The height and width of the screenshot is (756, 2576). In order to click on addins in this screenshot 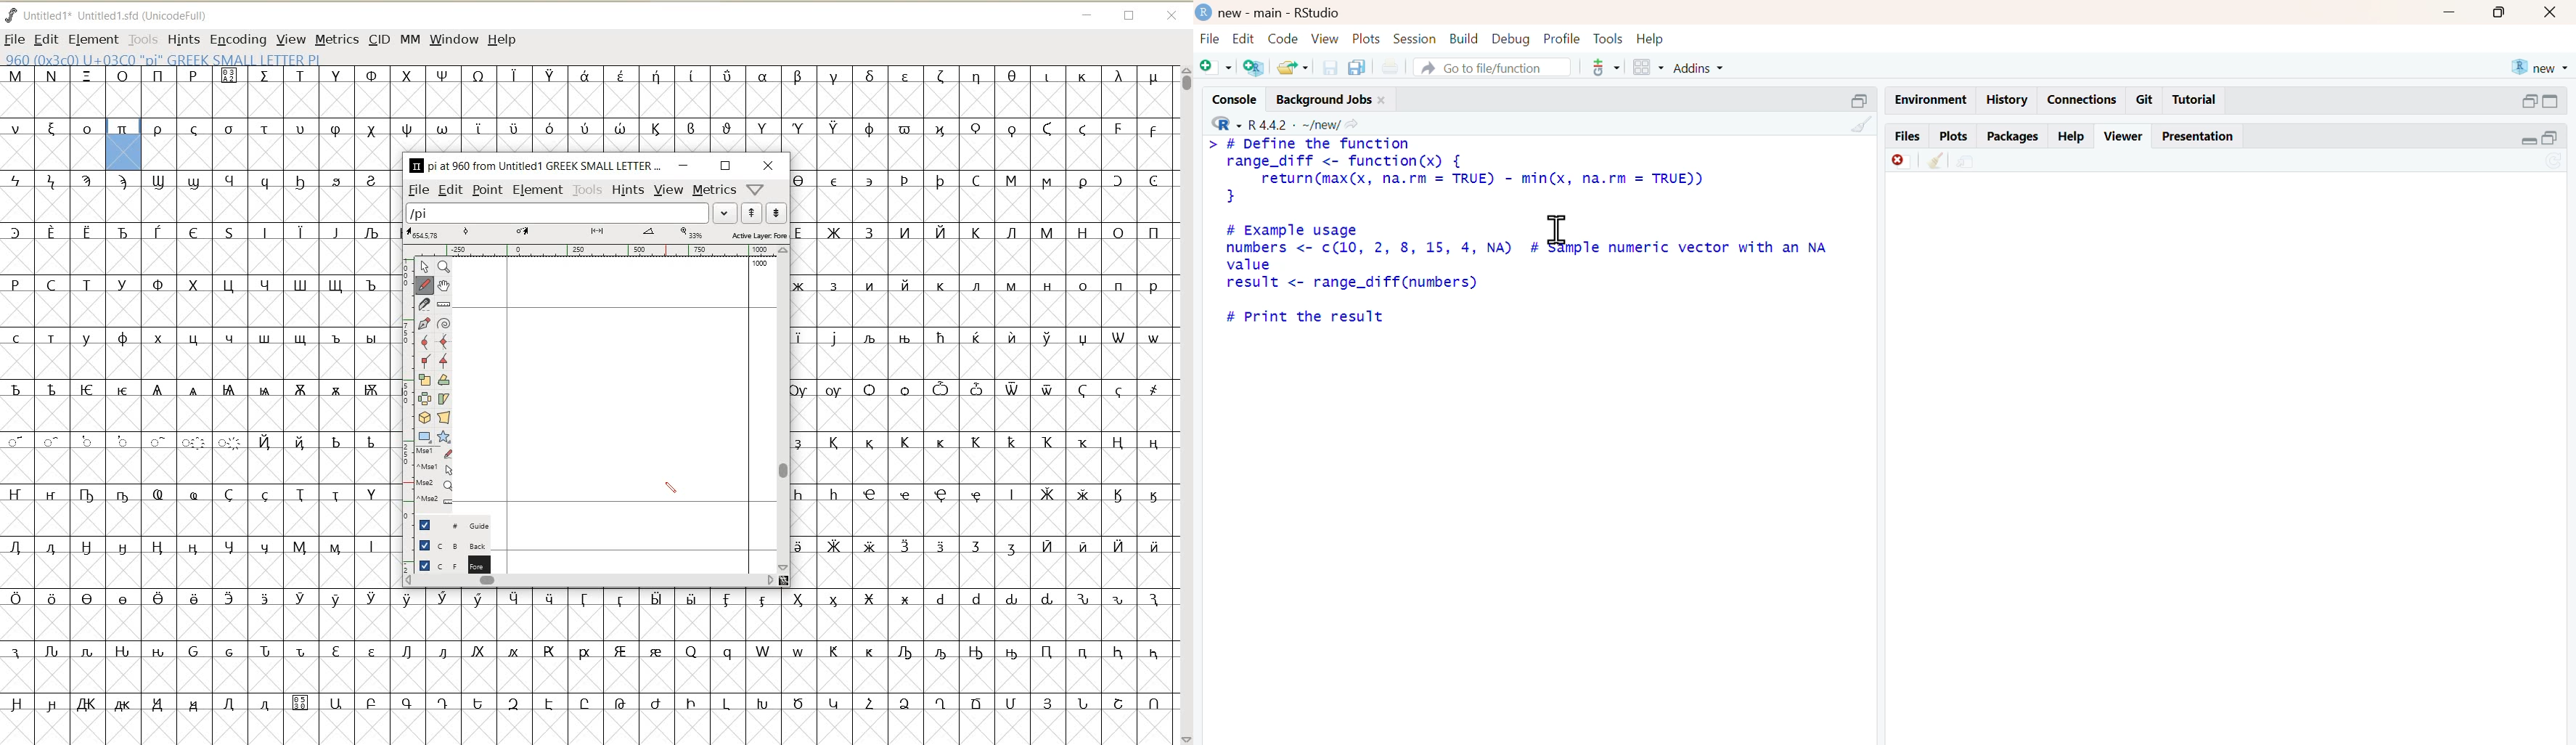, I will do `click(1700, 68)`.